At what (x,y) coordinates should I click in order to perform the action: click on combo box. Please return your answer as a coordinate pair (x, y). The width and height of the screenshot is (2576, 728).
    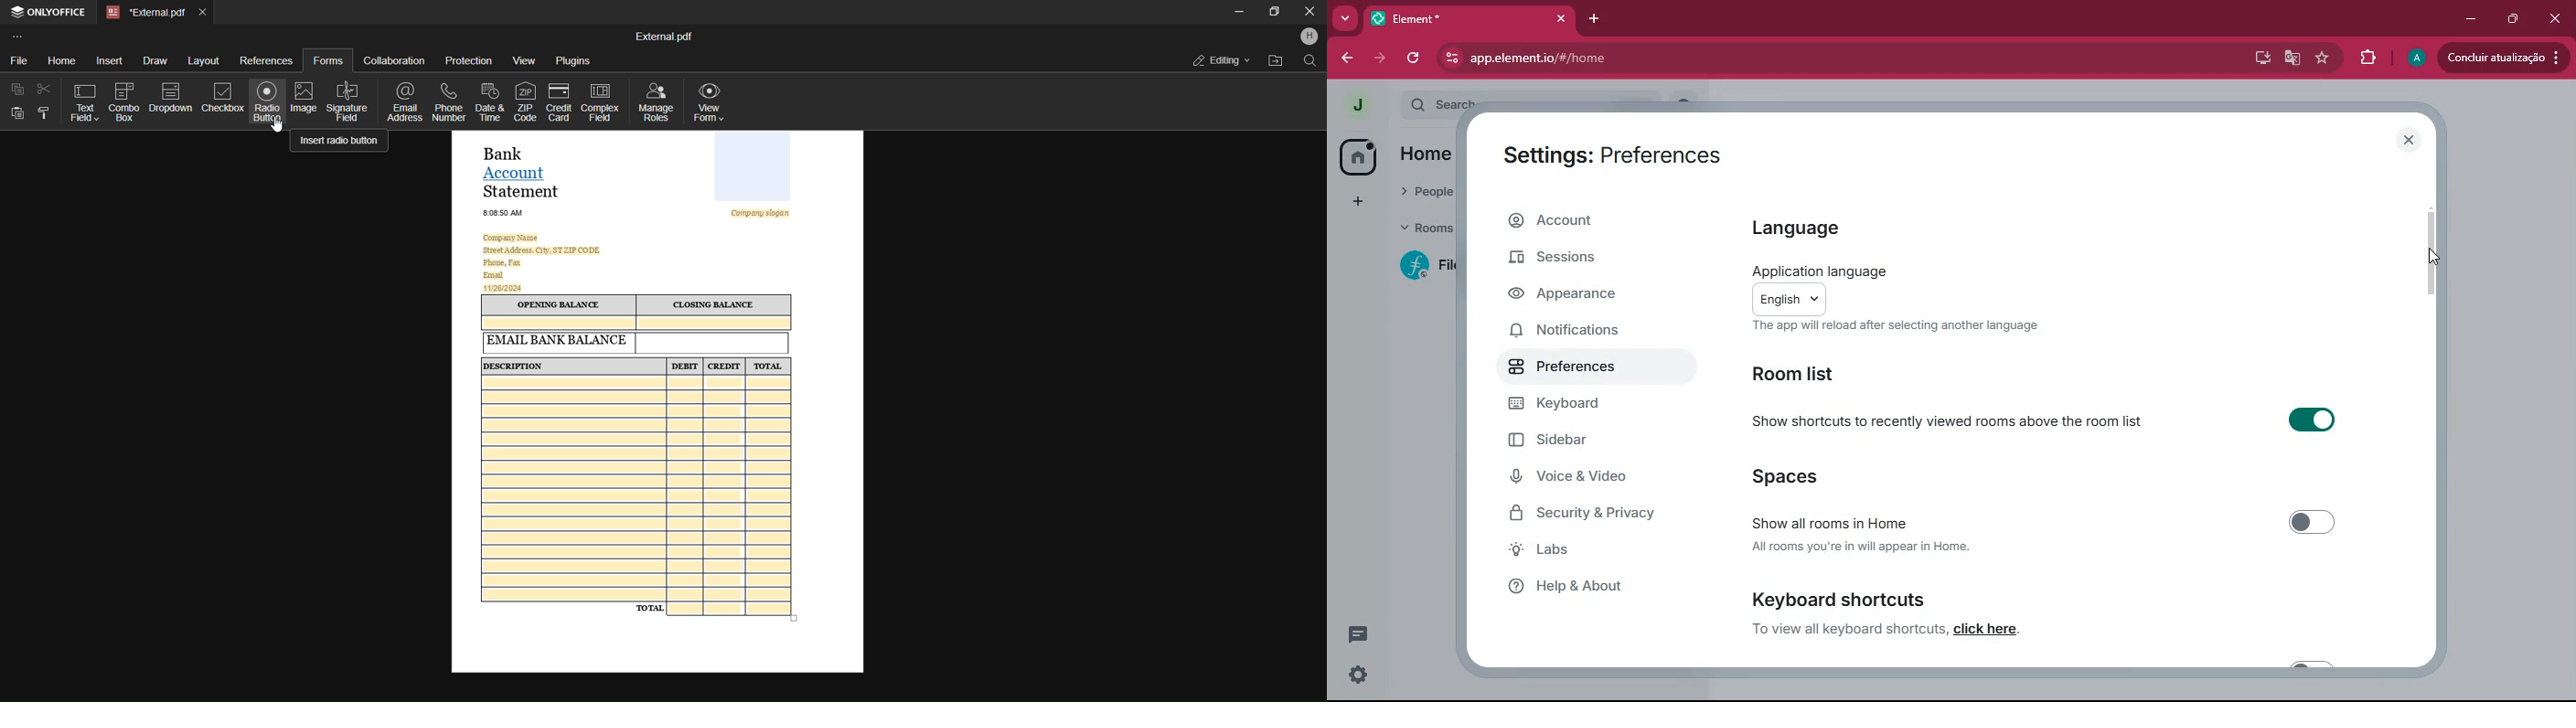
    Looking at the image, I should click on (124, 104).